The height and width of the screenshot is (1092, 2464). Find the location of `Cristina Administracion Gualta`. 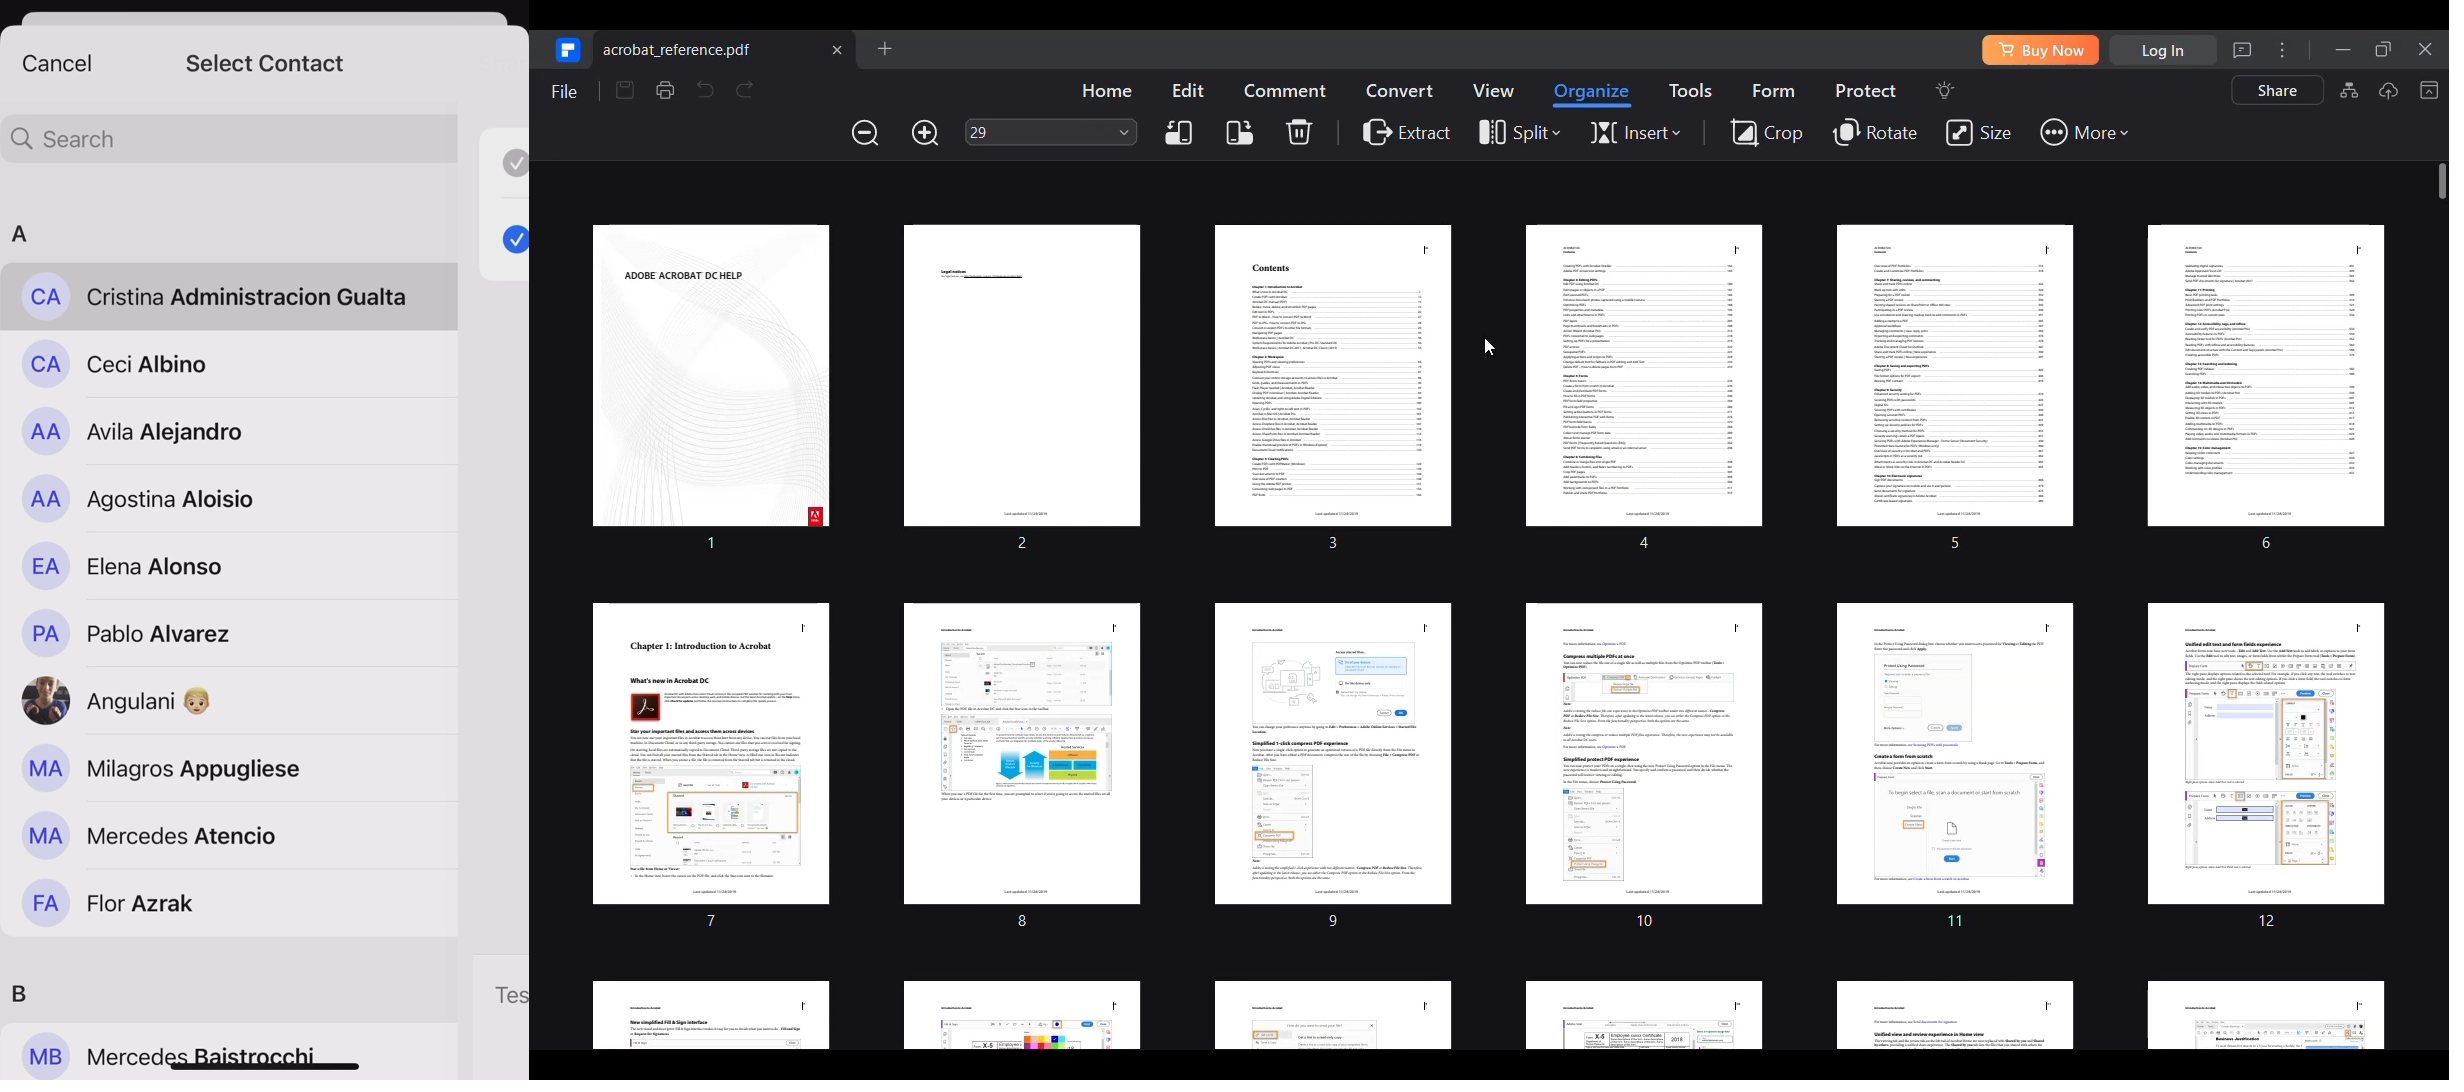

Cristina Administracion Gualta is located at coordinates (220, 297).